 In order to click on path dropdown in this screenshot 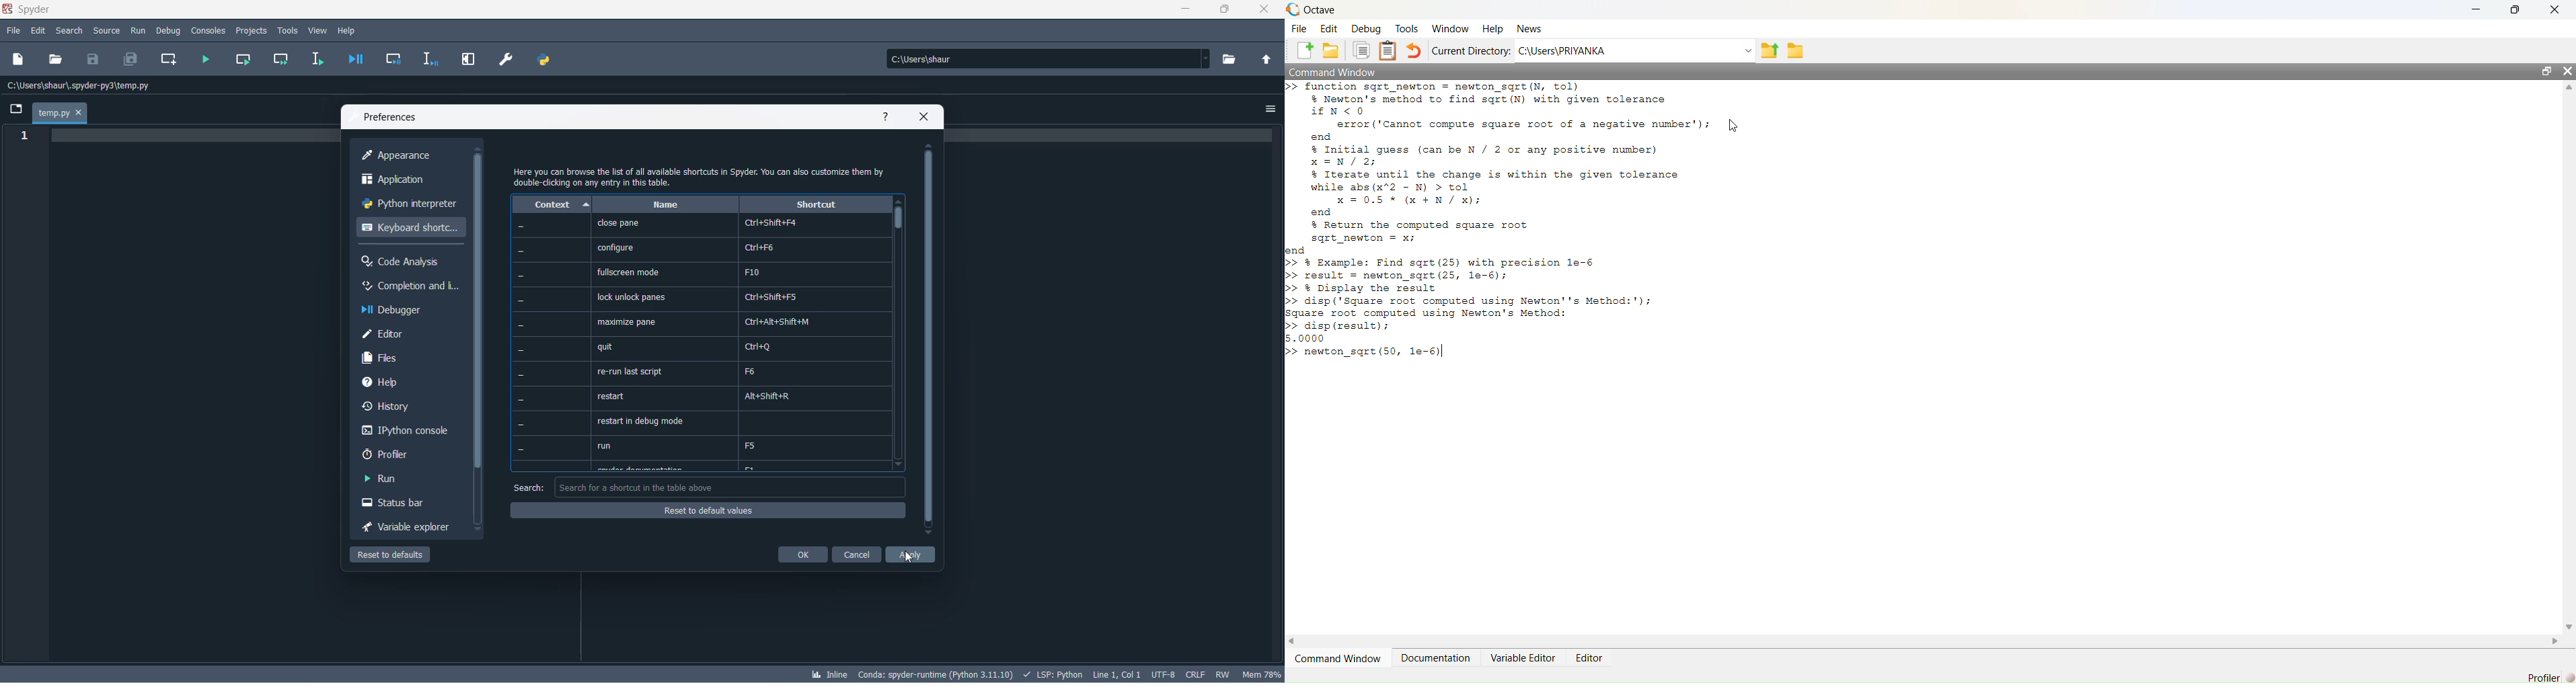, I will do `click(1210, 59)`.